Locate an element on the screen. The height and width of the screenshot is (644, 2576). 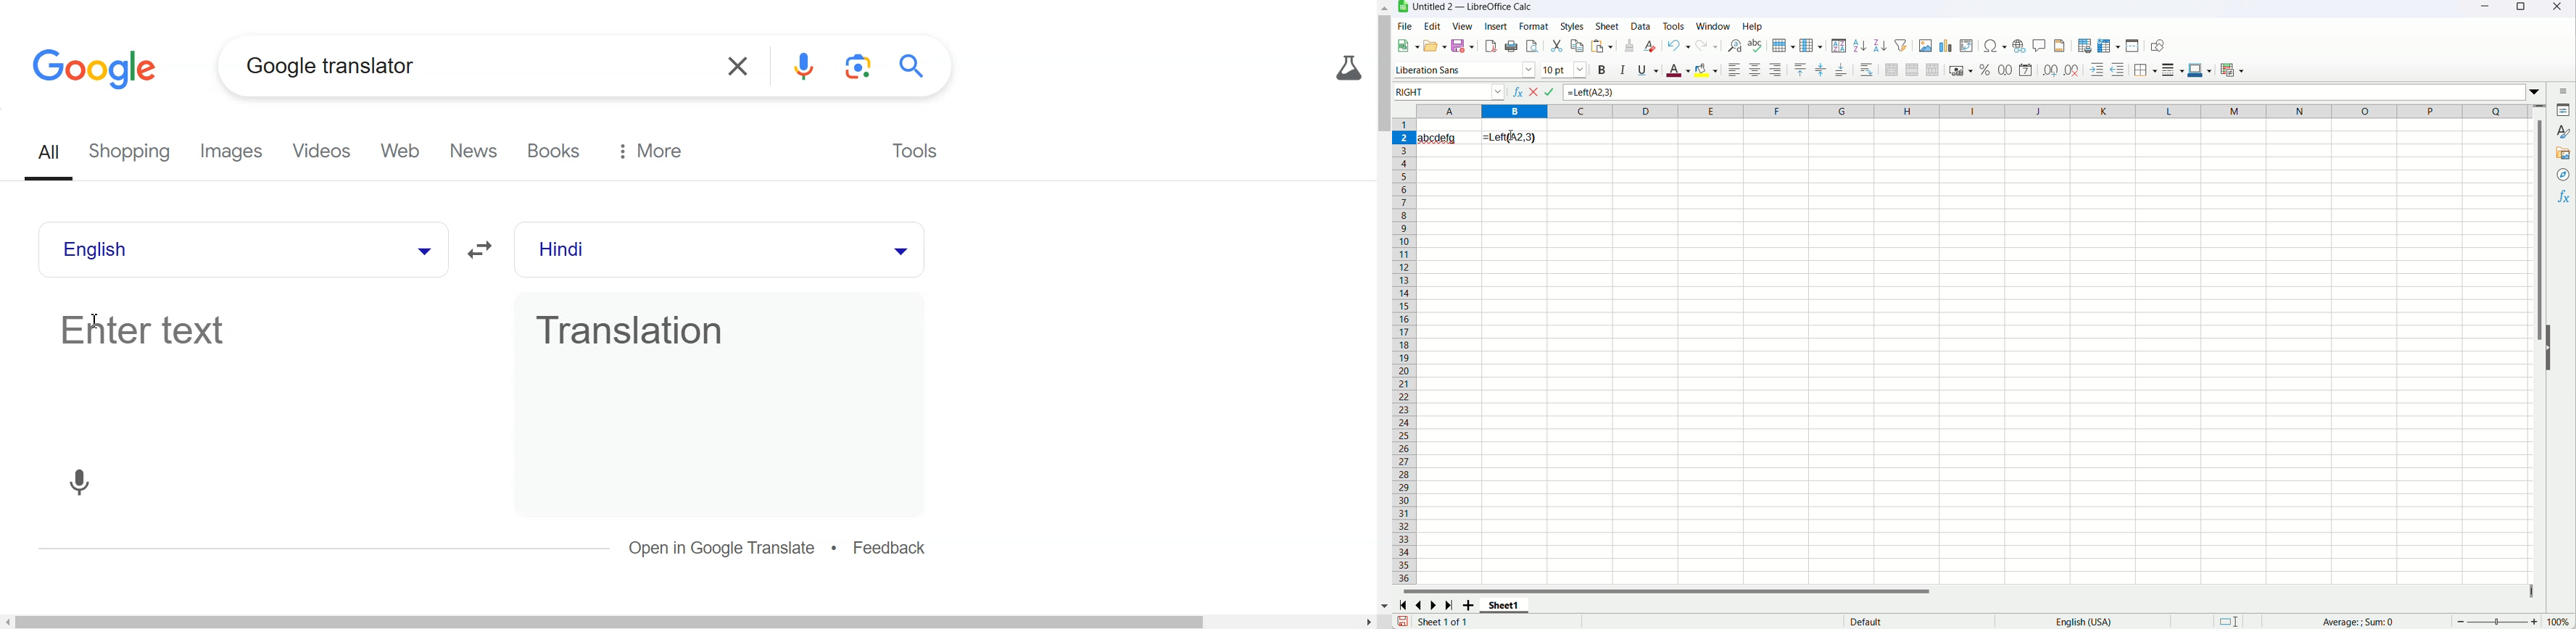
column is located at coordinates (1974, 111).